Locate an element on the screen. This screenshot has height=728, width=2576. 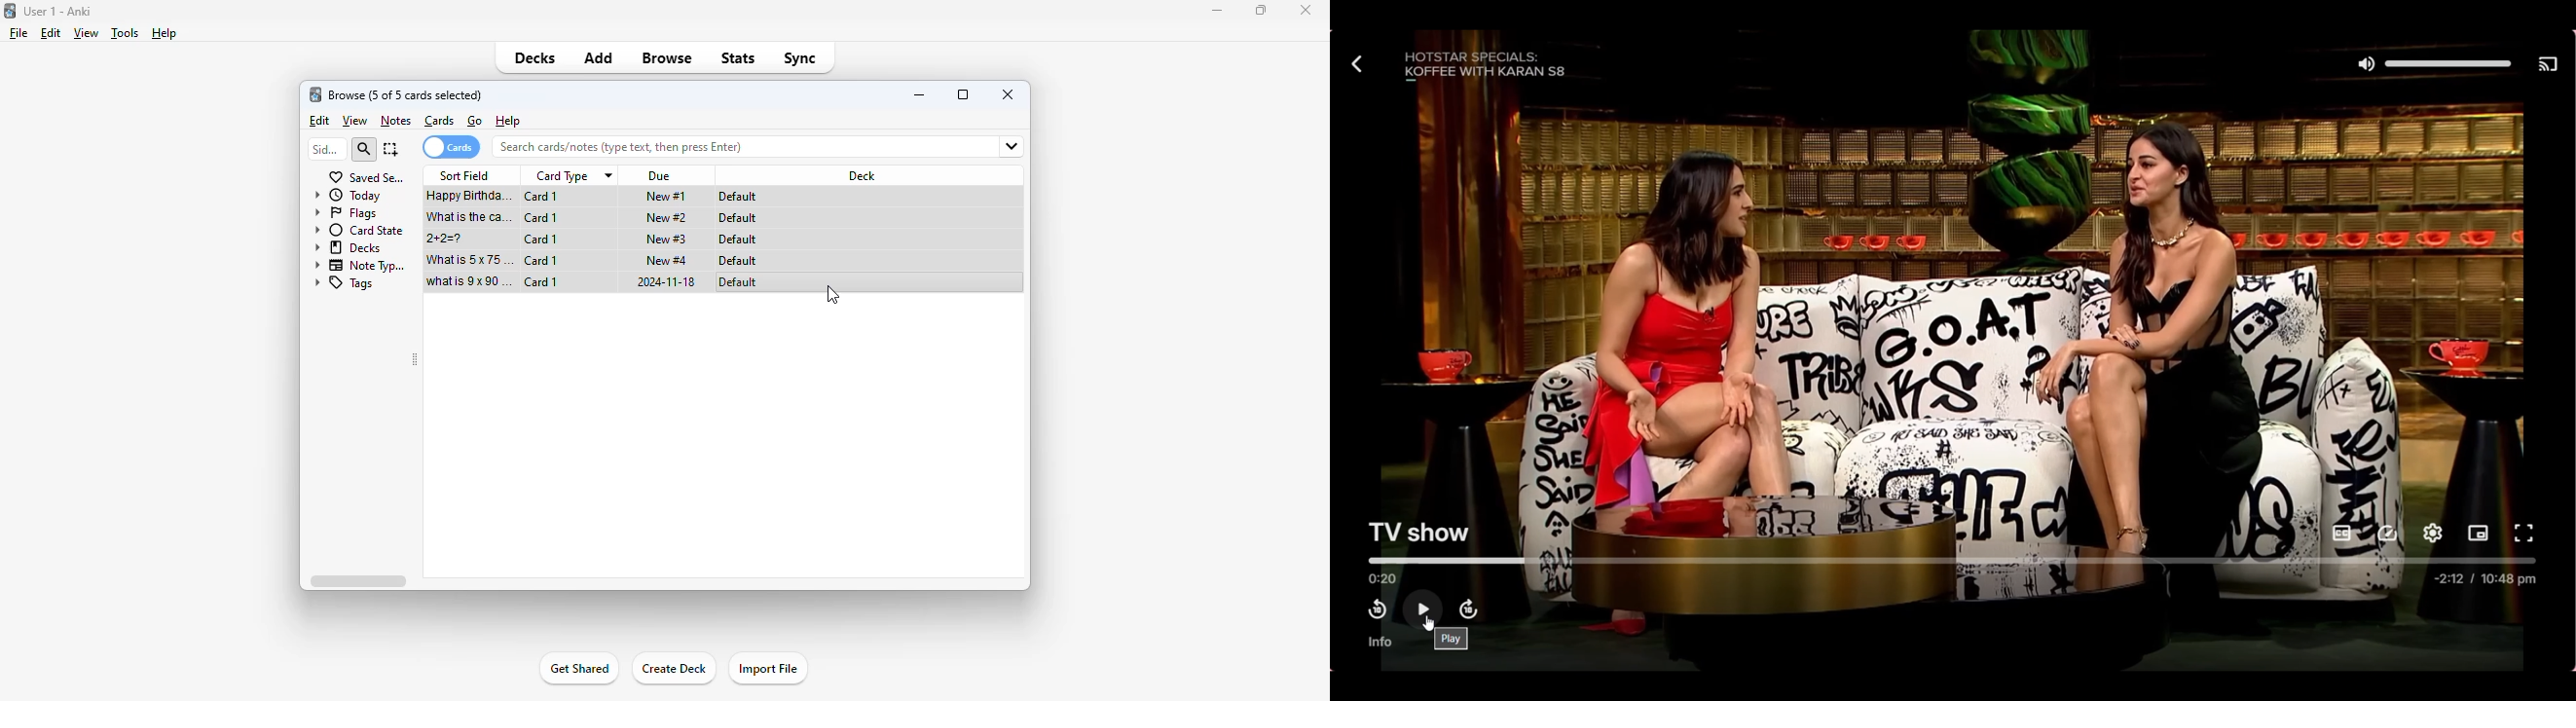
close is located at coordinates (1306, 11).